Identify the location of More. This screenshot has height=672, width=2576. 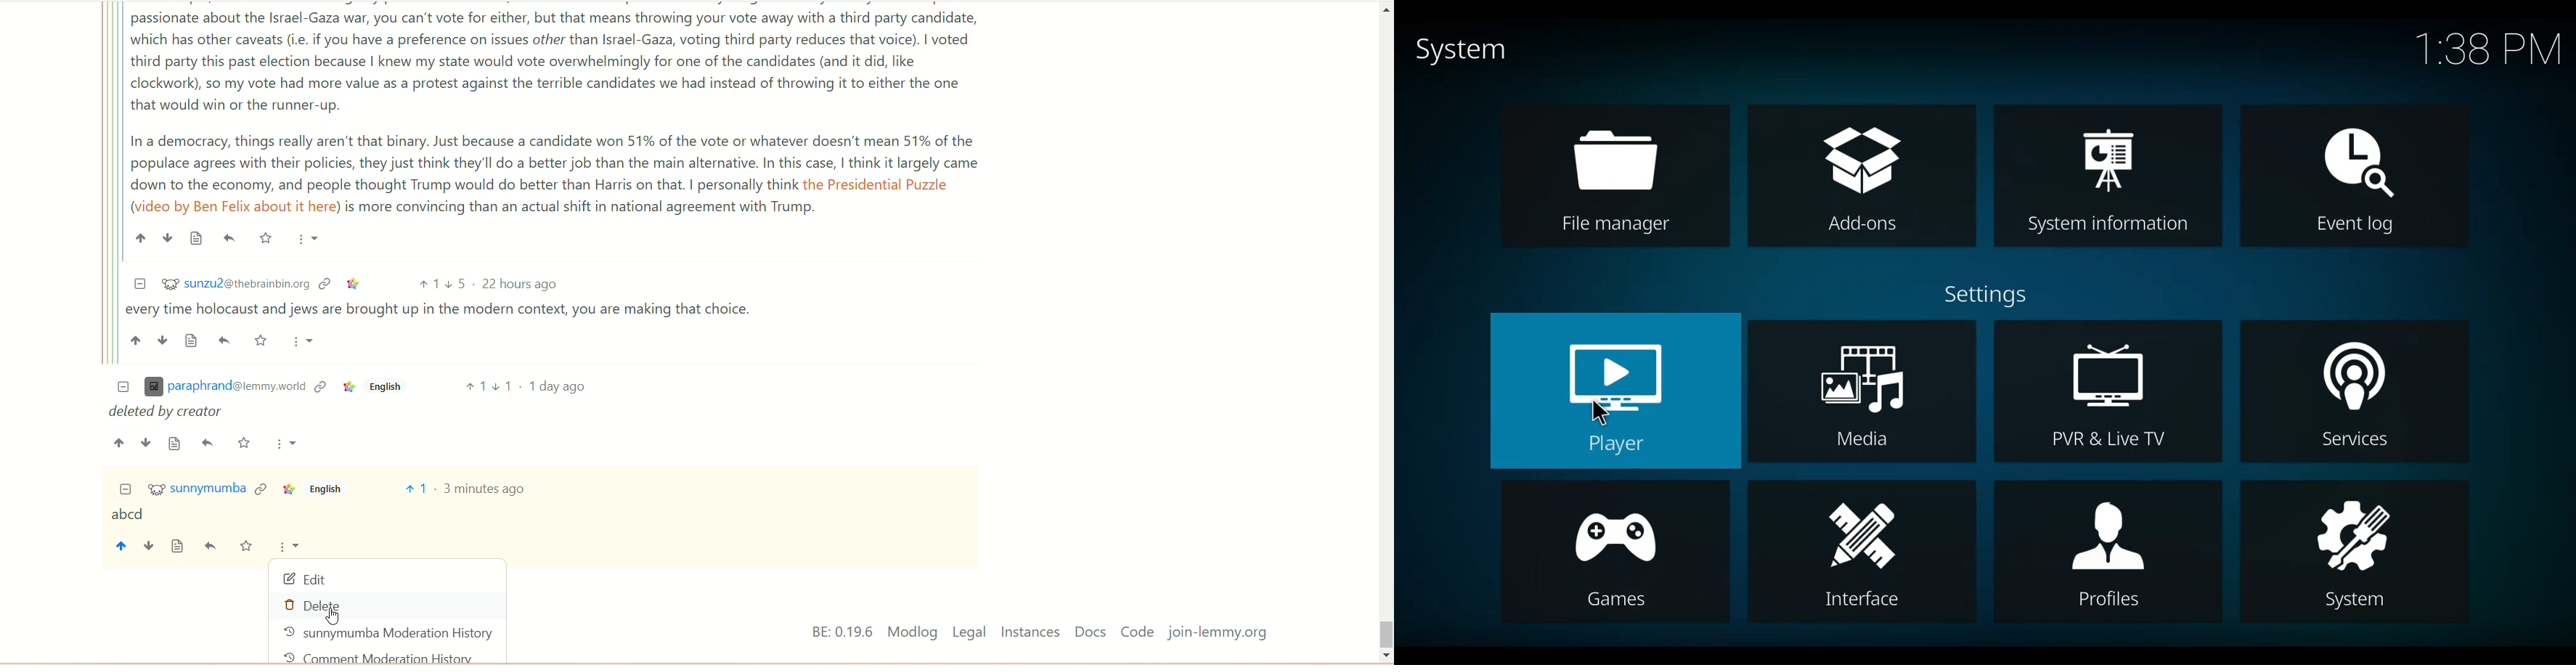
(309, 240).